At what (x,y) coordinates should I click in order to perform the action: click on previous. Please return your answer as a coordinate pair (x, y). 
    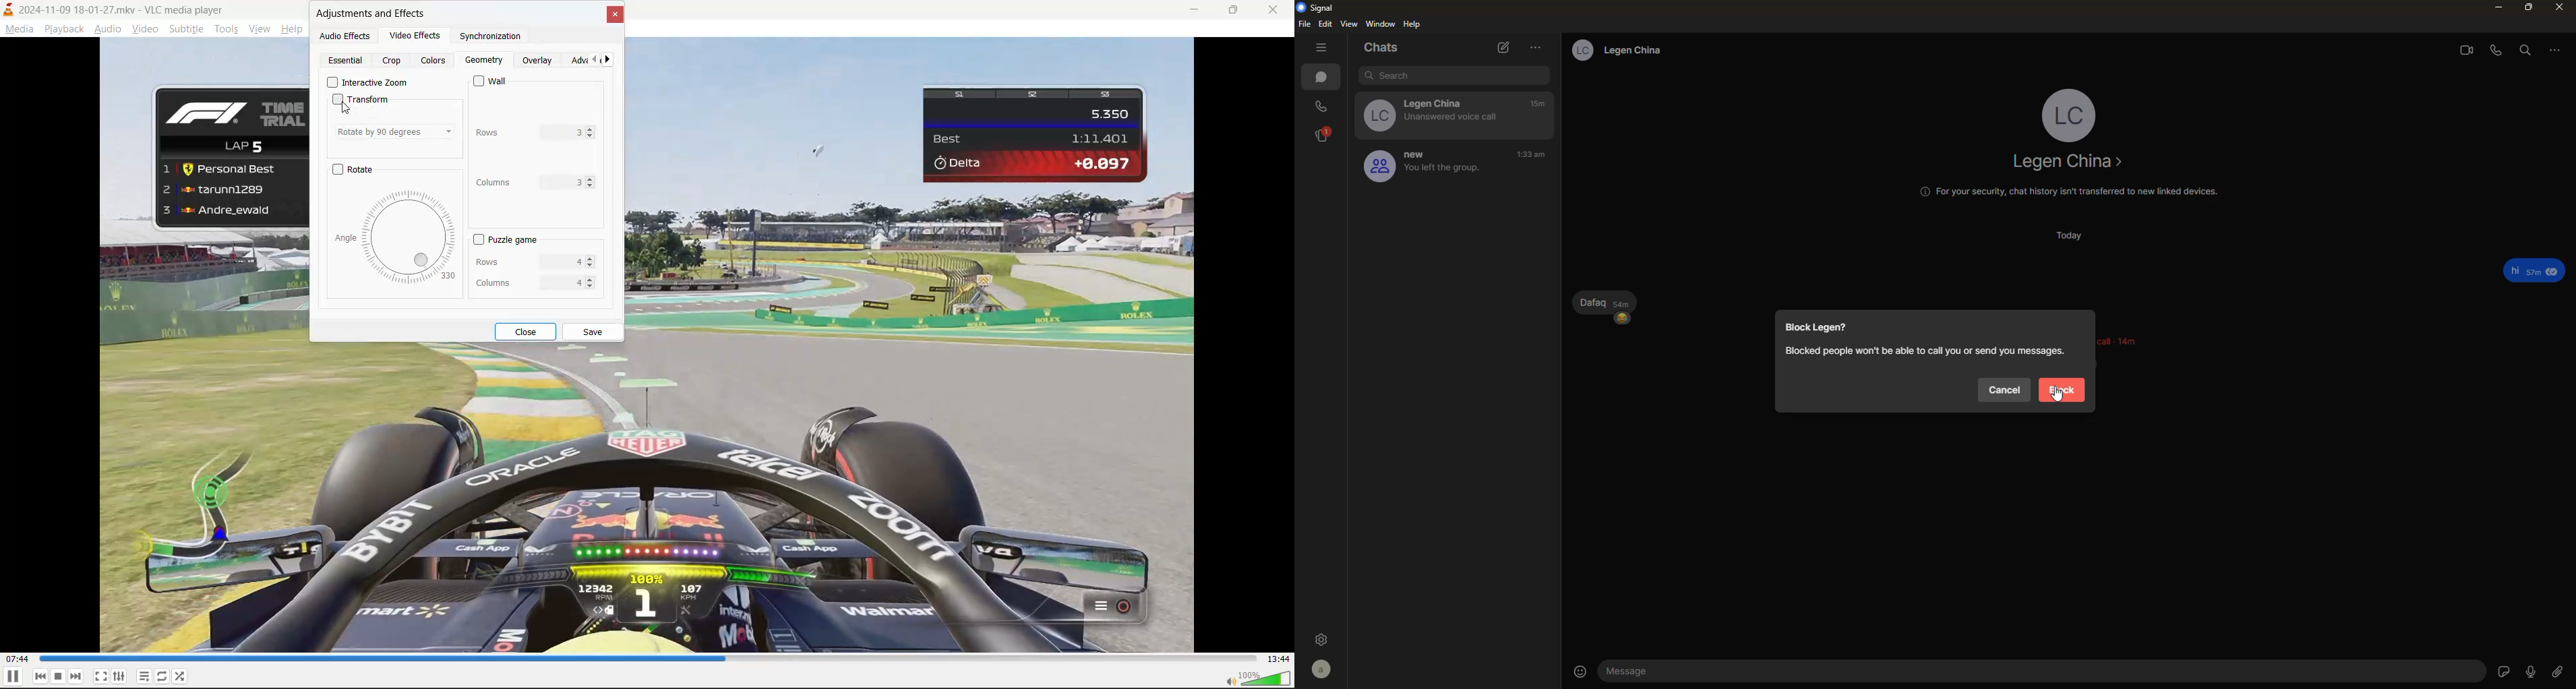
    Looking at the image, I should click on (593, 59).